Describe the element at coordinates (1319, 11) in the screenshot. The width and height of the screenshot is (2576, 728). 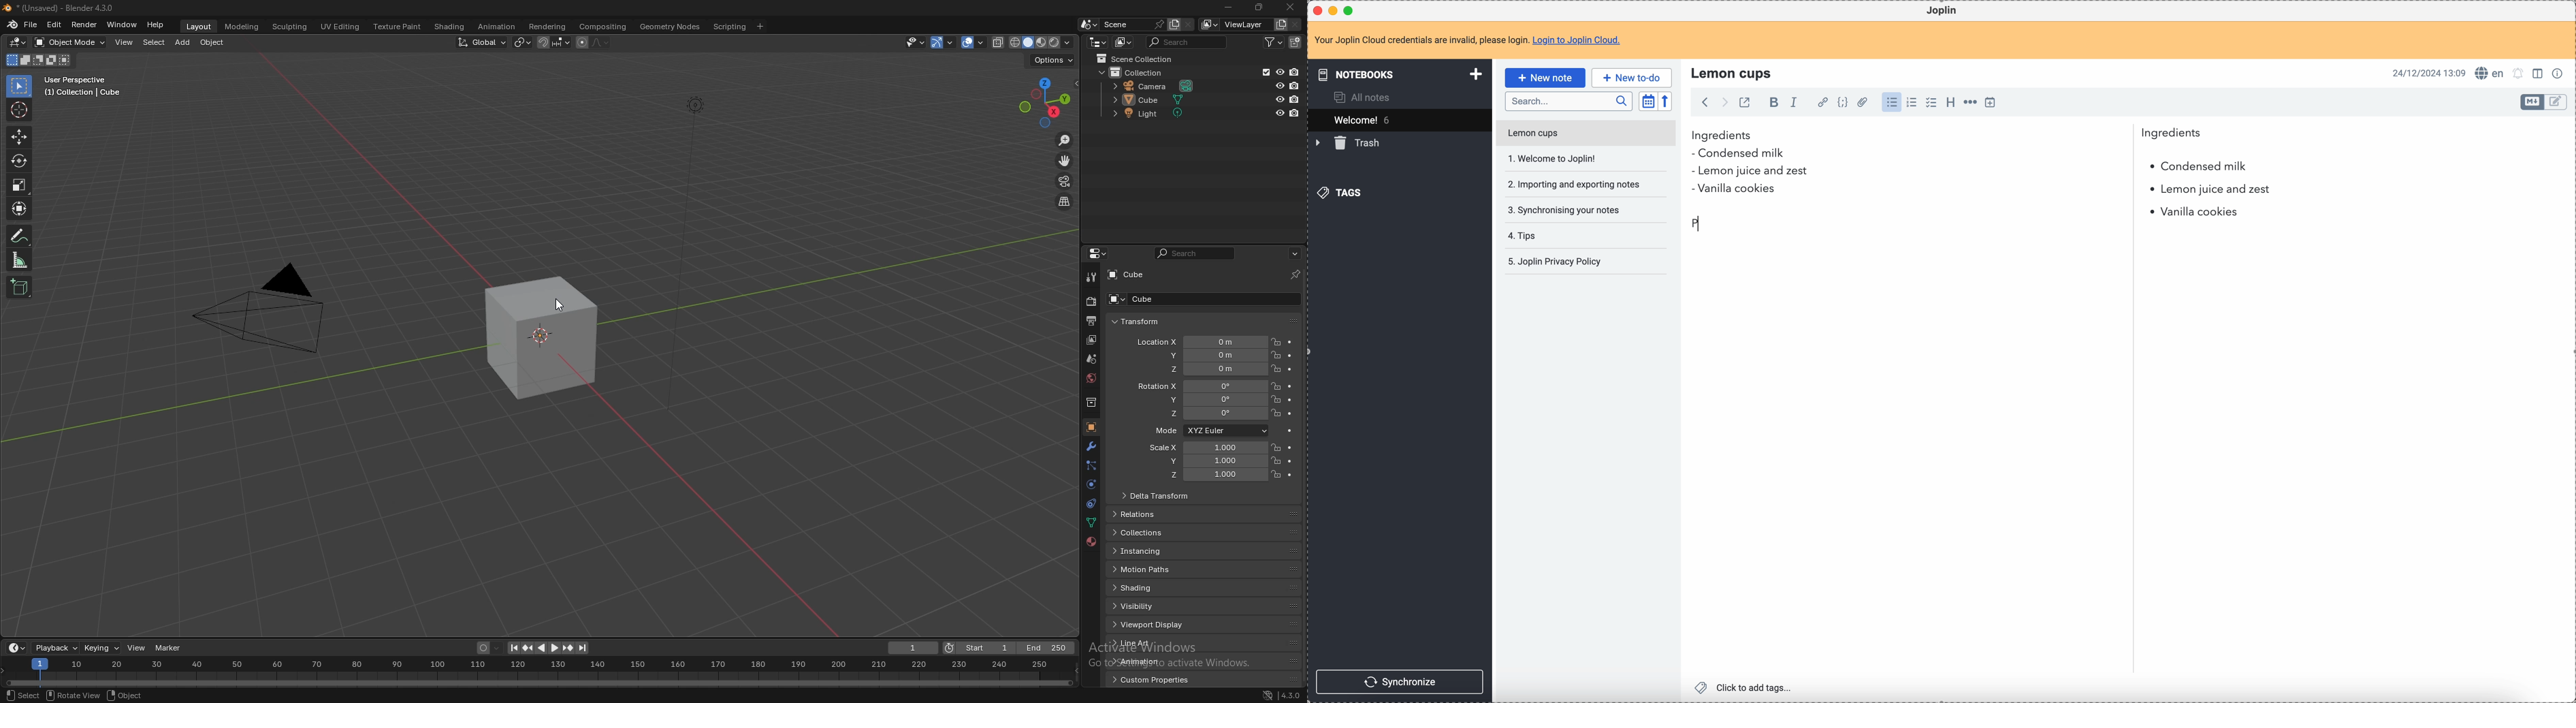
I see `close` at that location.